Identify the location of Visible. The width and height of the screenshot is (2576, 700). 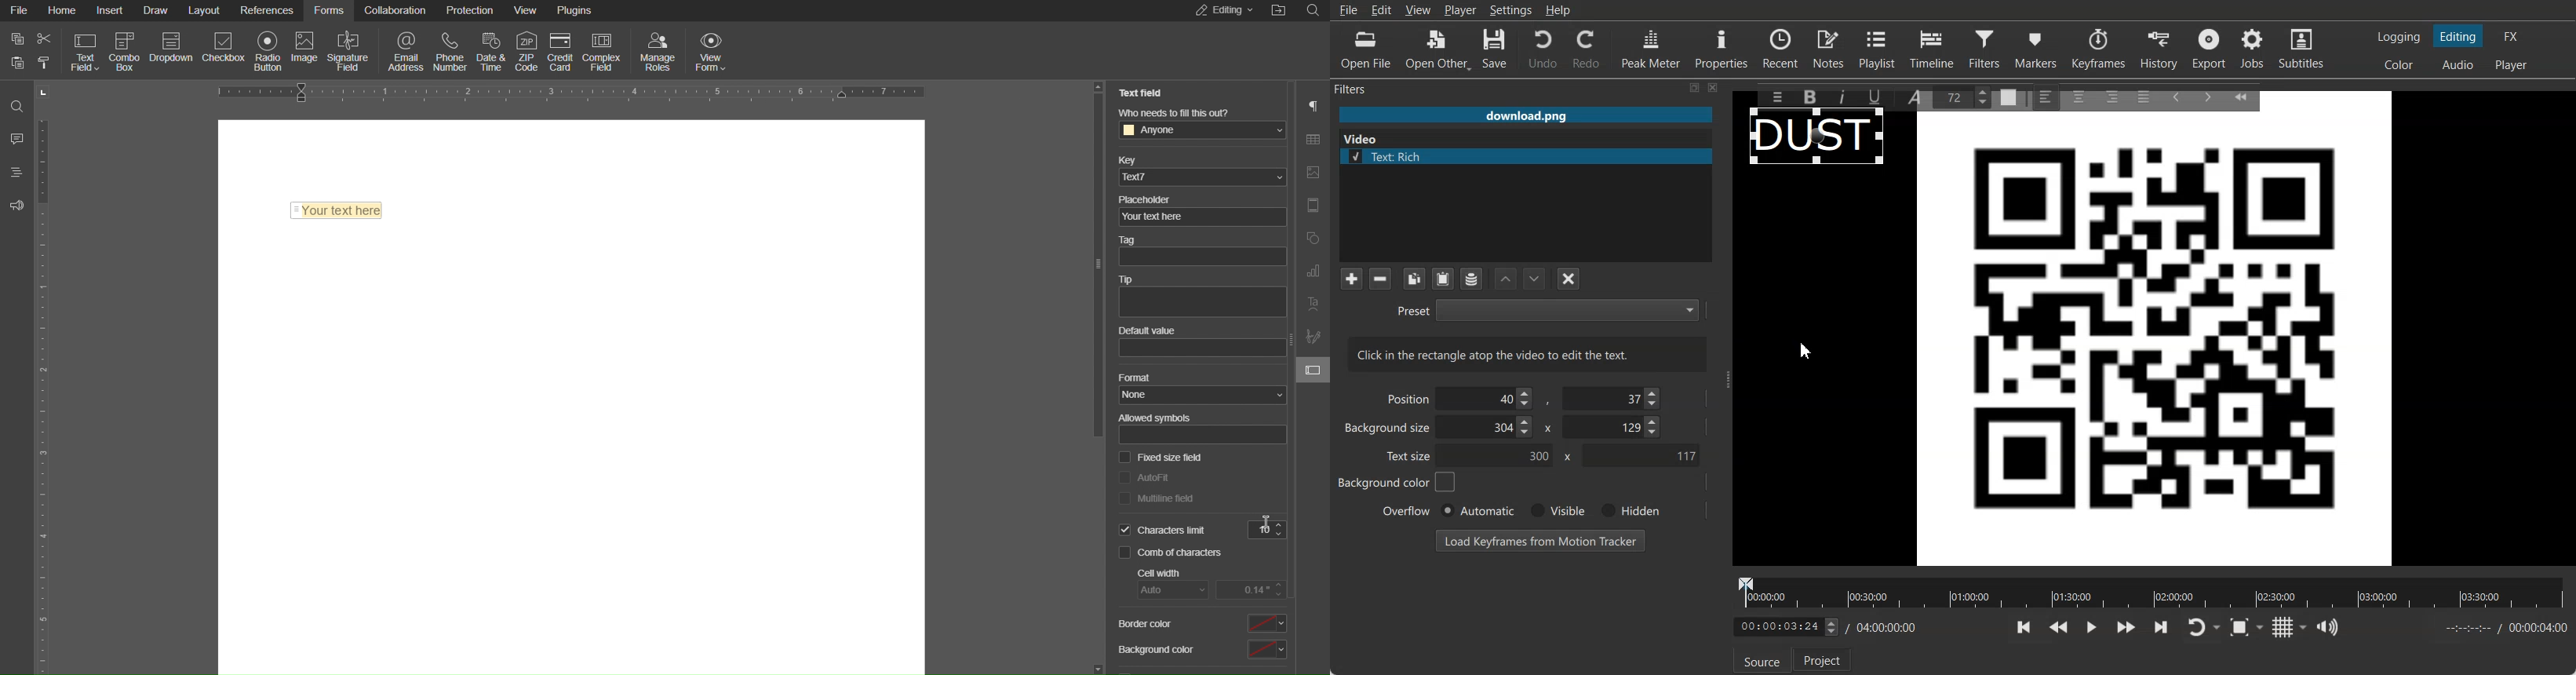
(1556, 511).